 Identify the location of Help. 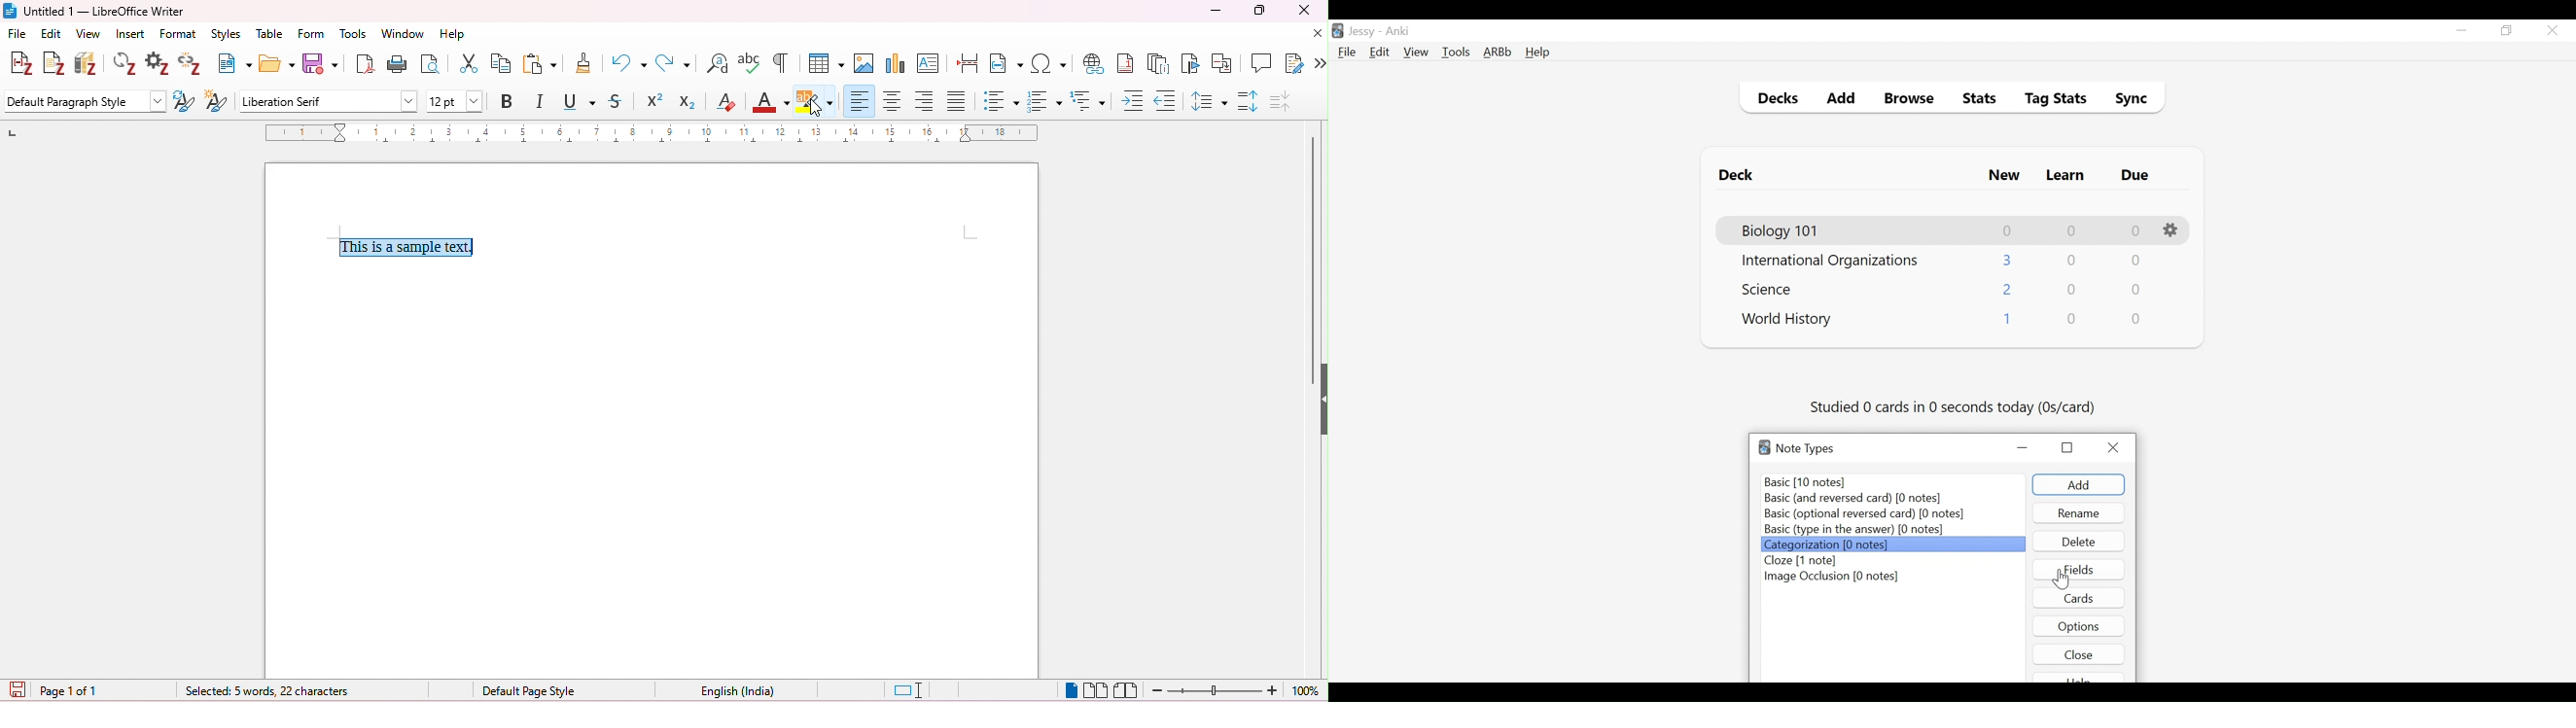
(1537, 53).